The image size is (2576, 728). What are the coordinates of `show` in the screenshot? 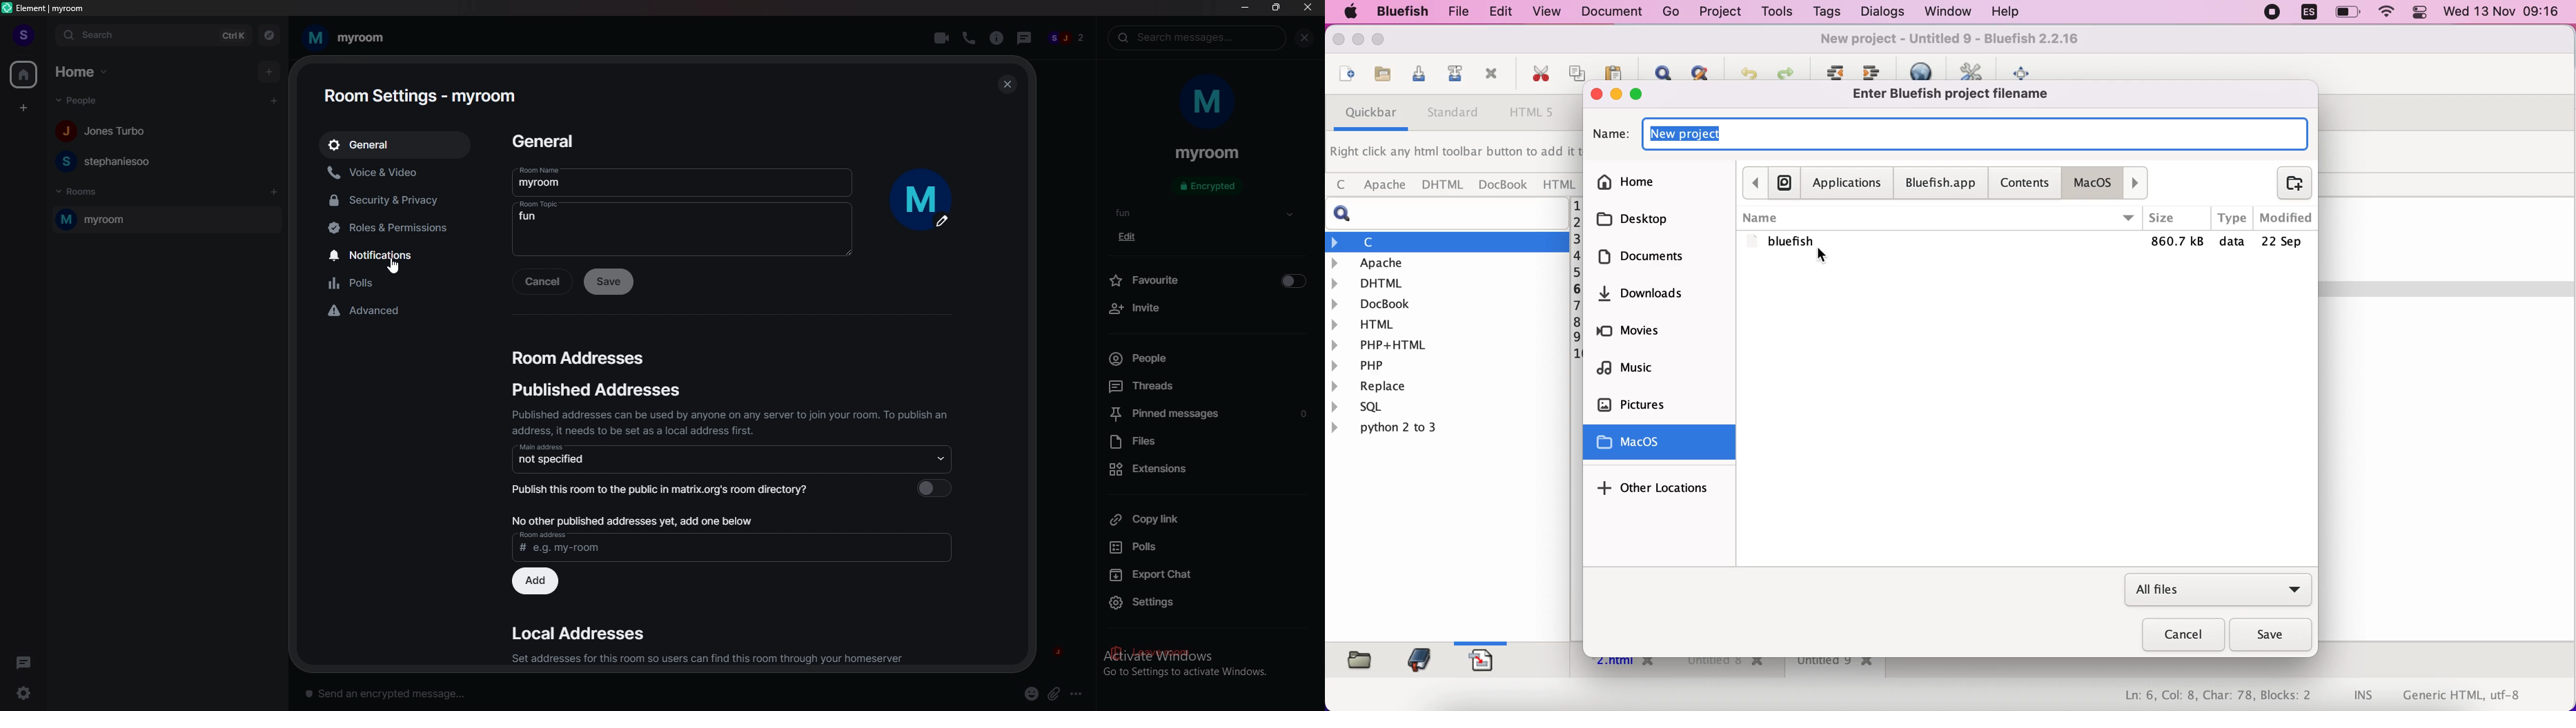 It's located at (1290, 215).